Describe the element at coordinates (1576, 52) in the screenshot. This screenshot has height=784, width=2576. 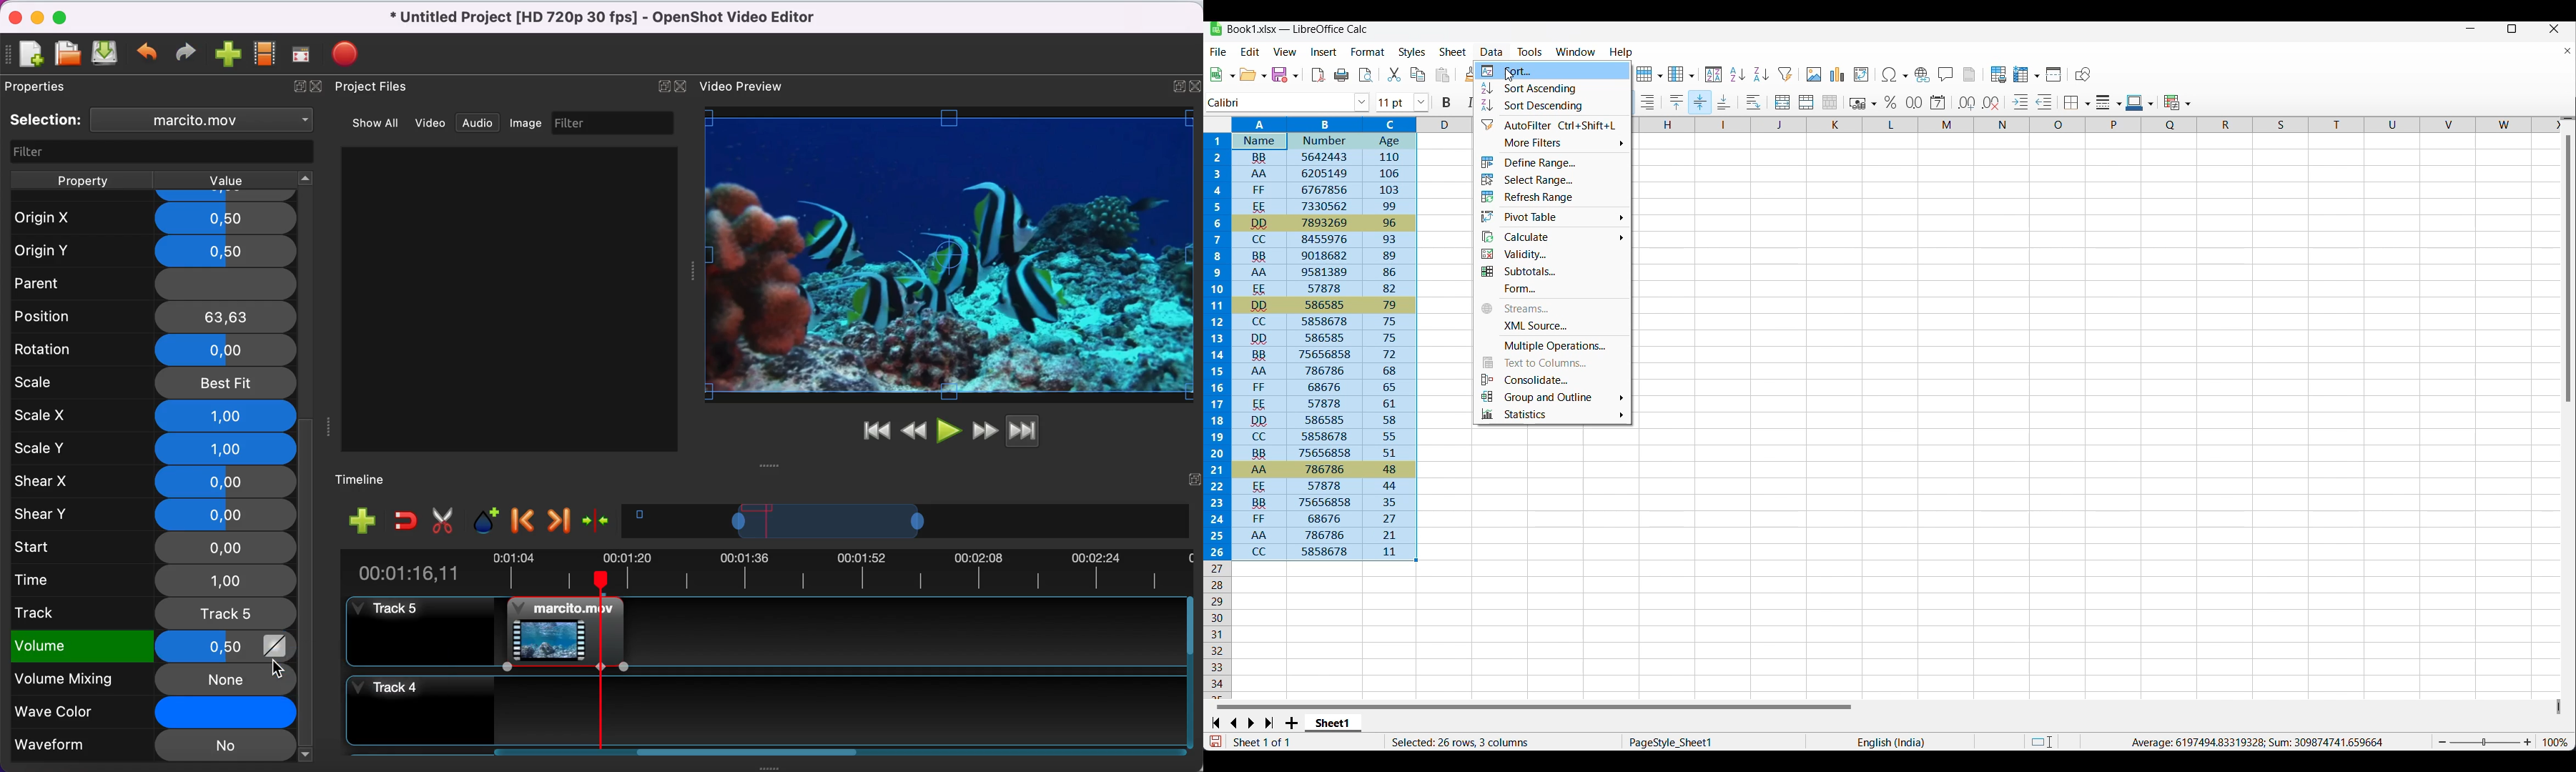
I see `Window menu` at that location.